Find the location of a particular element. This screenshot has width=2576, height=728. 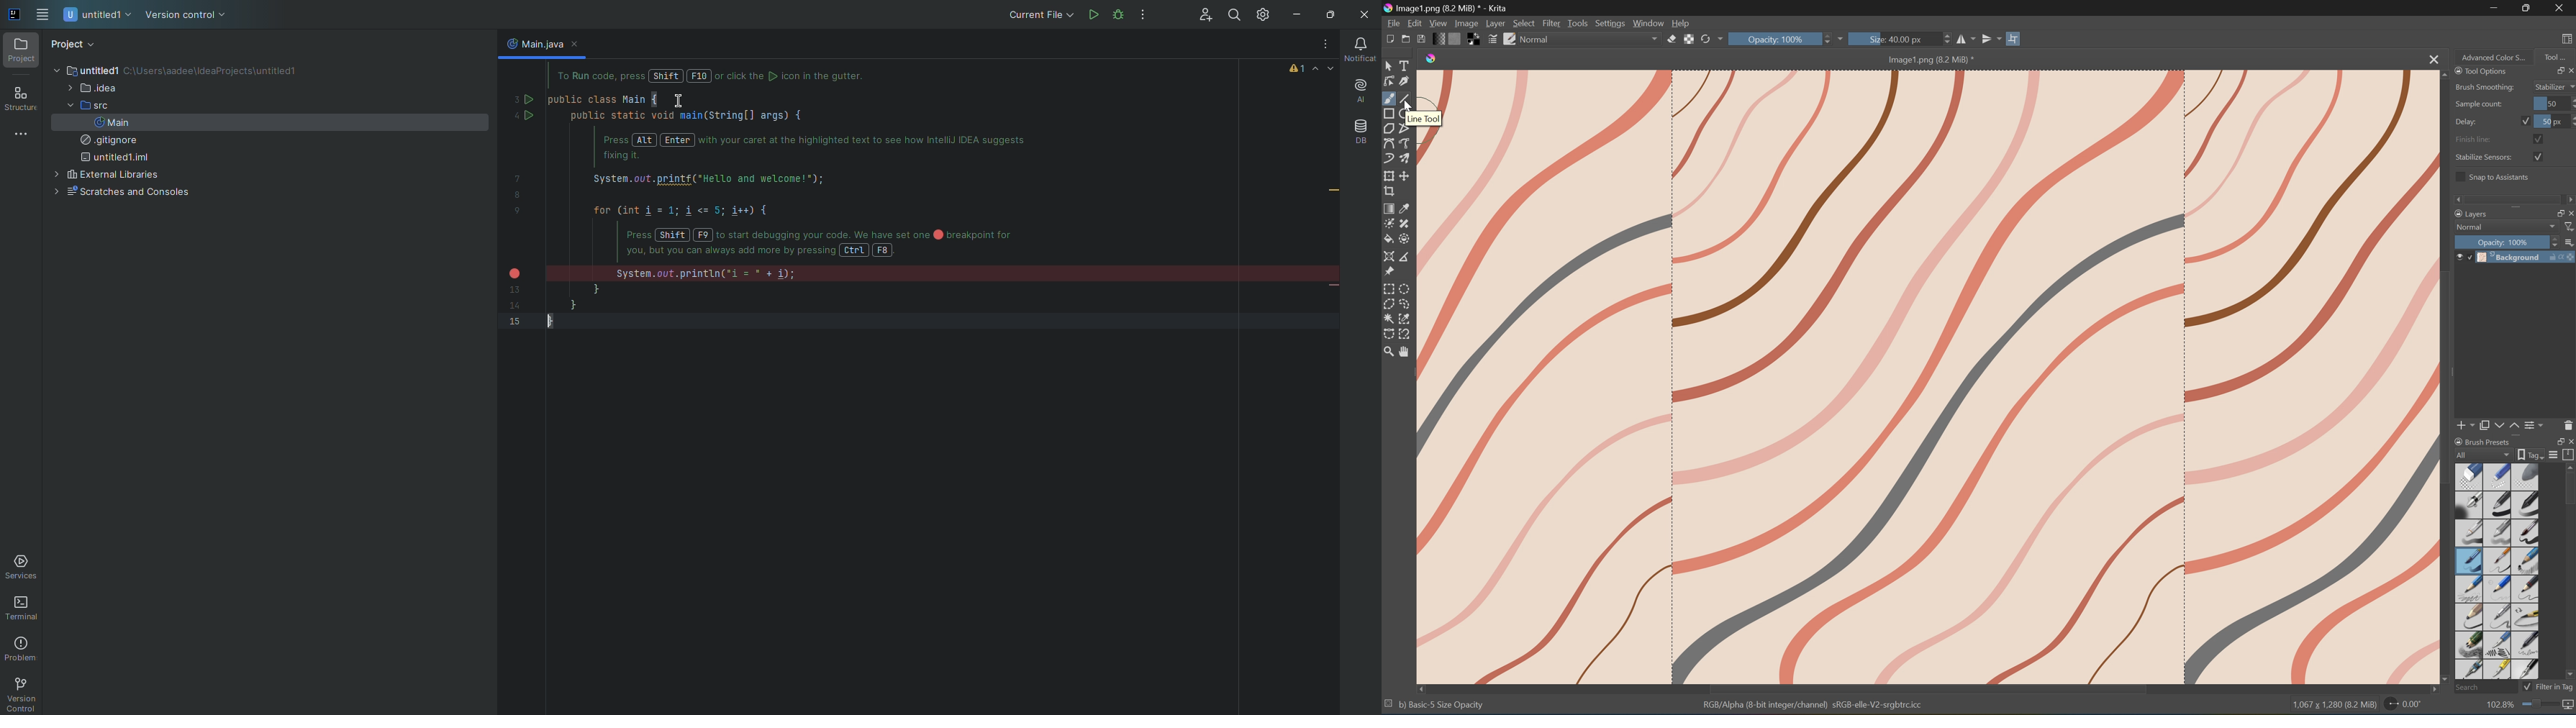

Storage resources is located at coordinates (2569, 455).